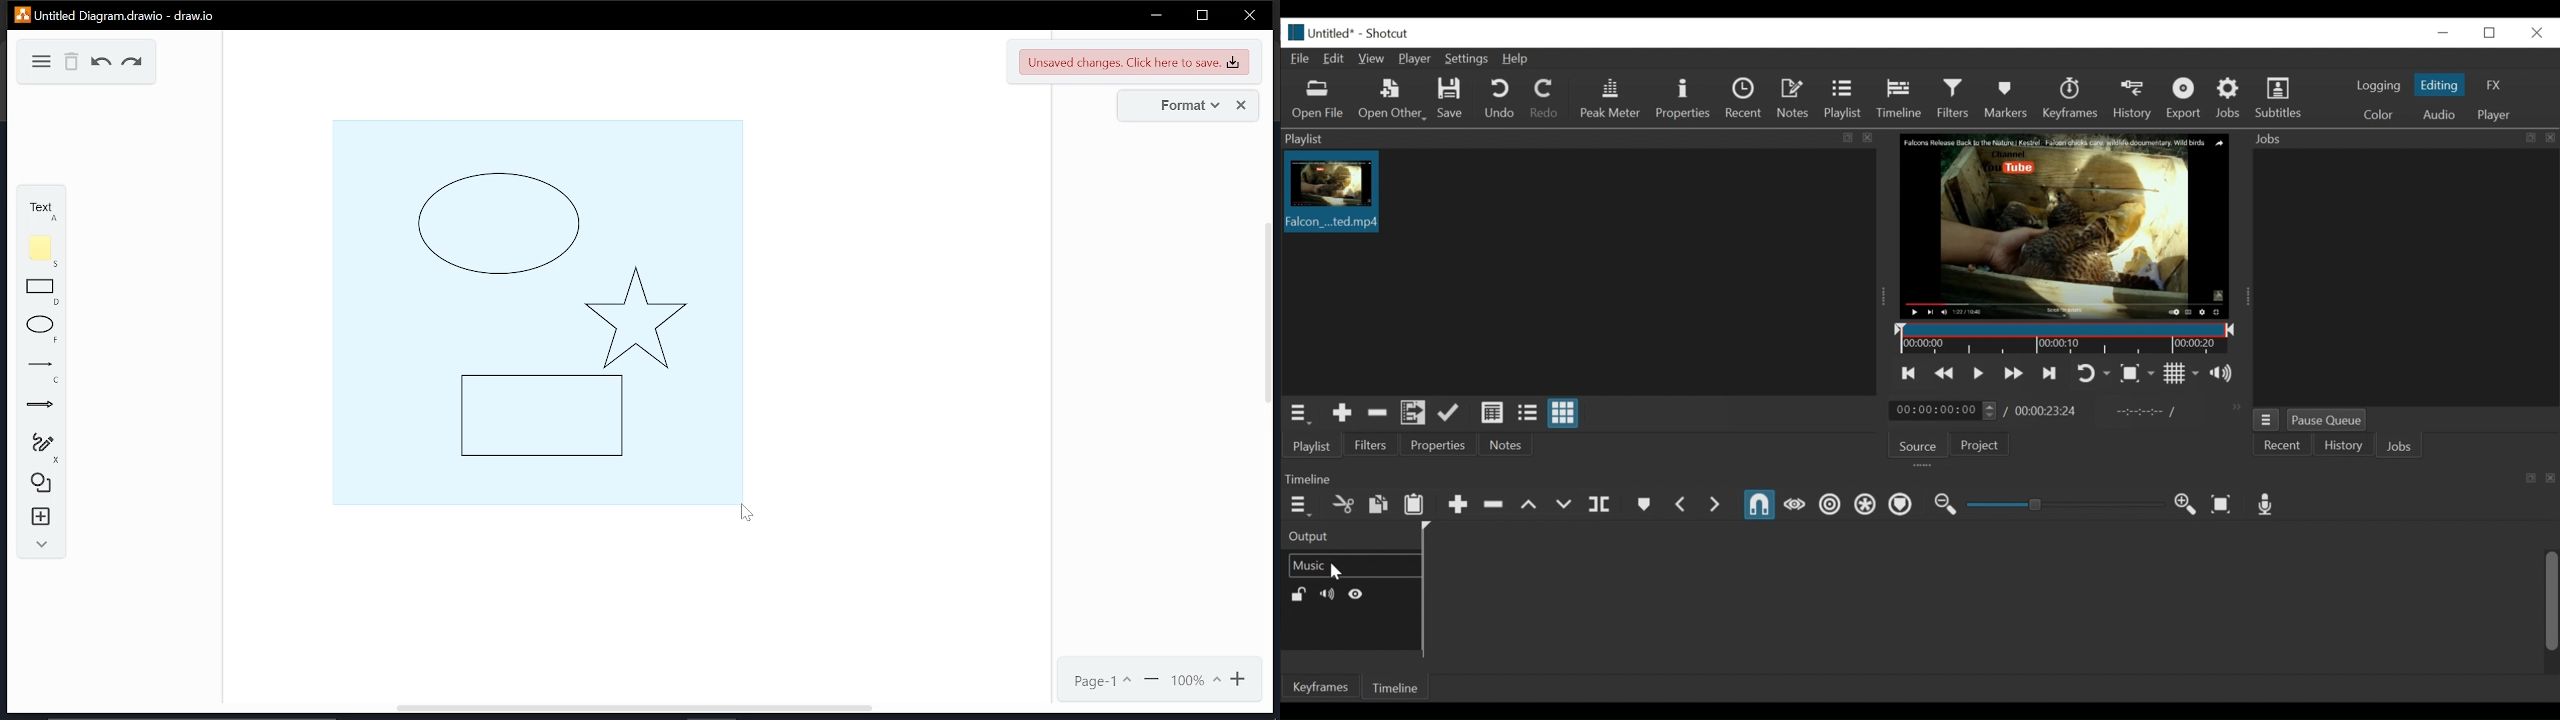 The height and width of the screenshot is (728, 2576). What do you see at coordinates (1378, 413) in the screenshot?
I see `Remove cut` at bounding box center [1378, 413].